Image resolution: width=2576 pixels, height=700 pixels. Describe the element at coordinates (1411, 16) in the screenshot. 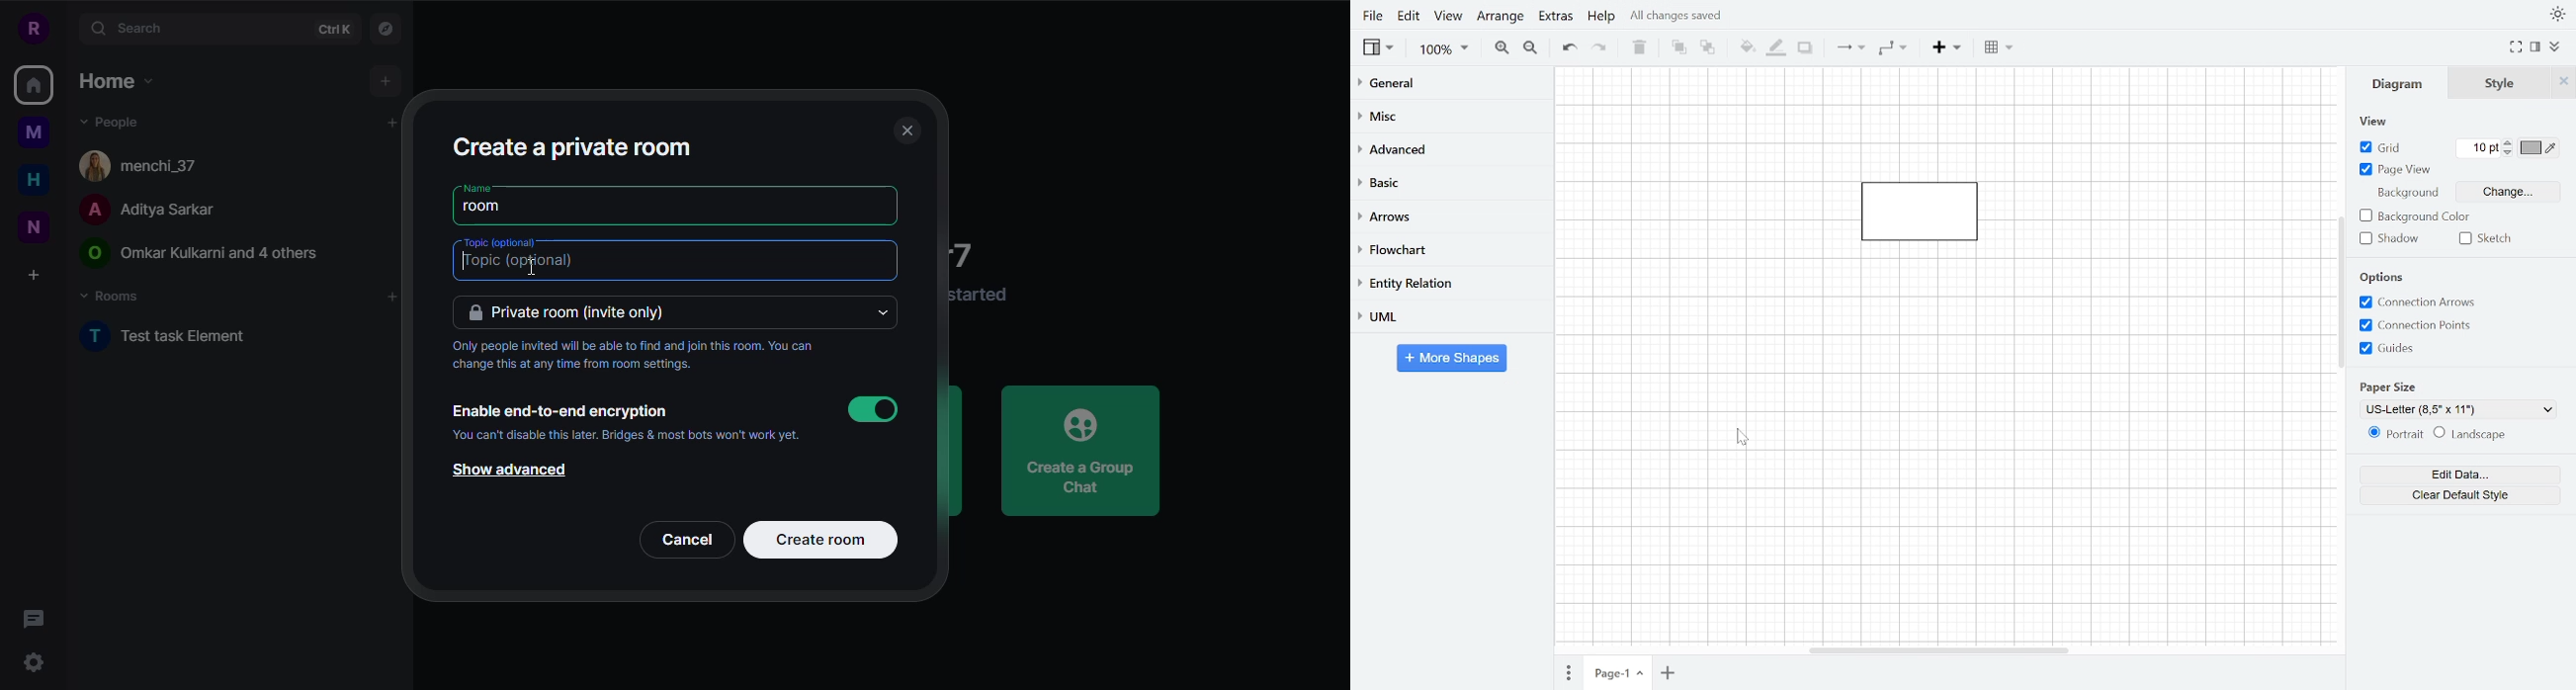

I see `Edit` at that location.